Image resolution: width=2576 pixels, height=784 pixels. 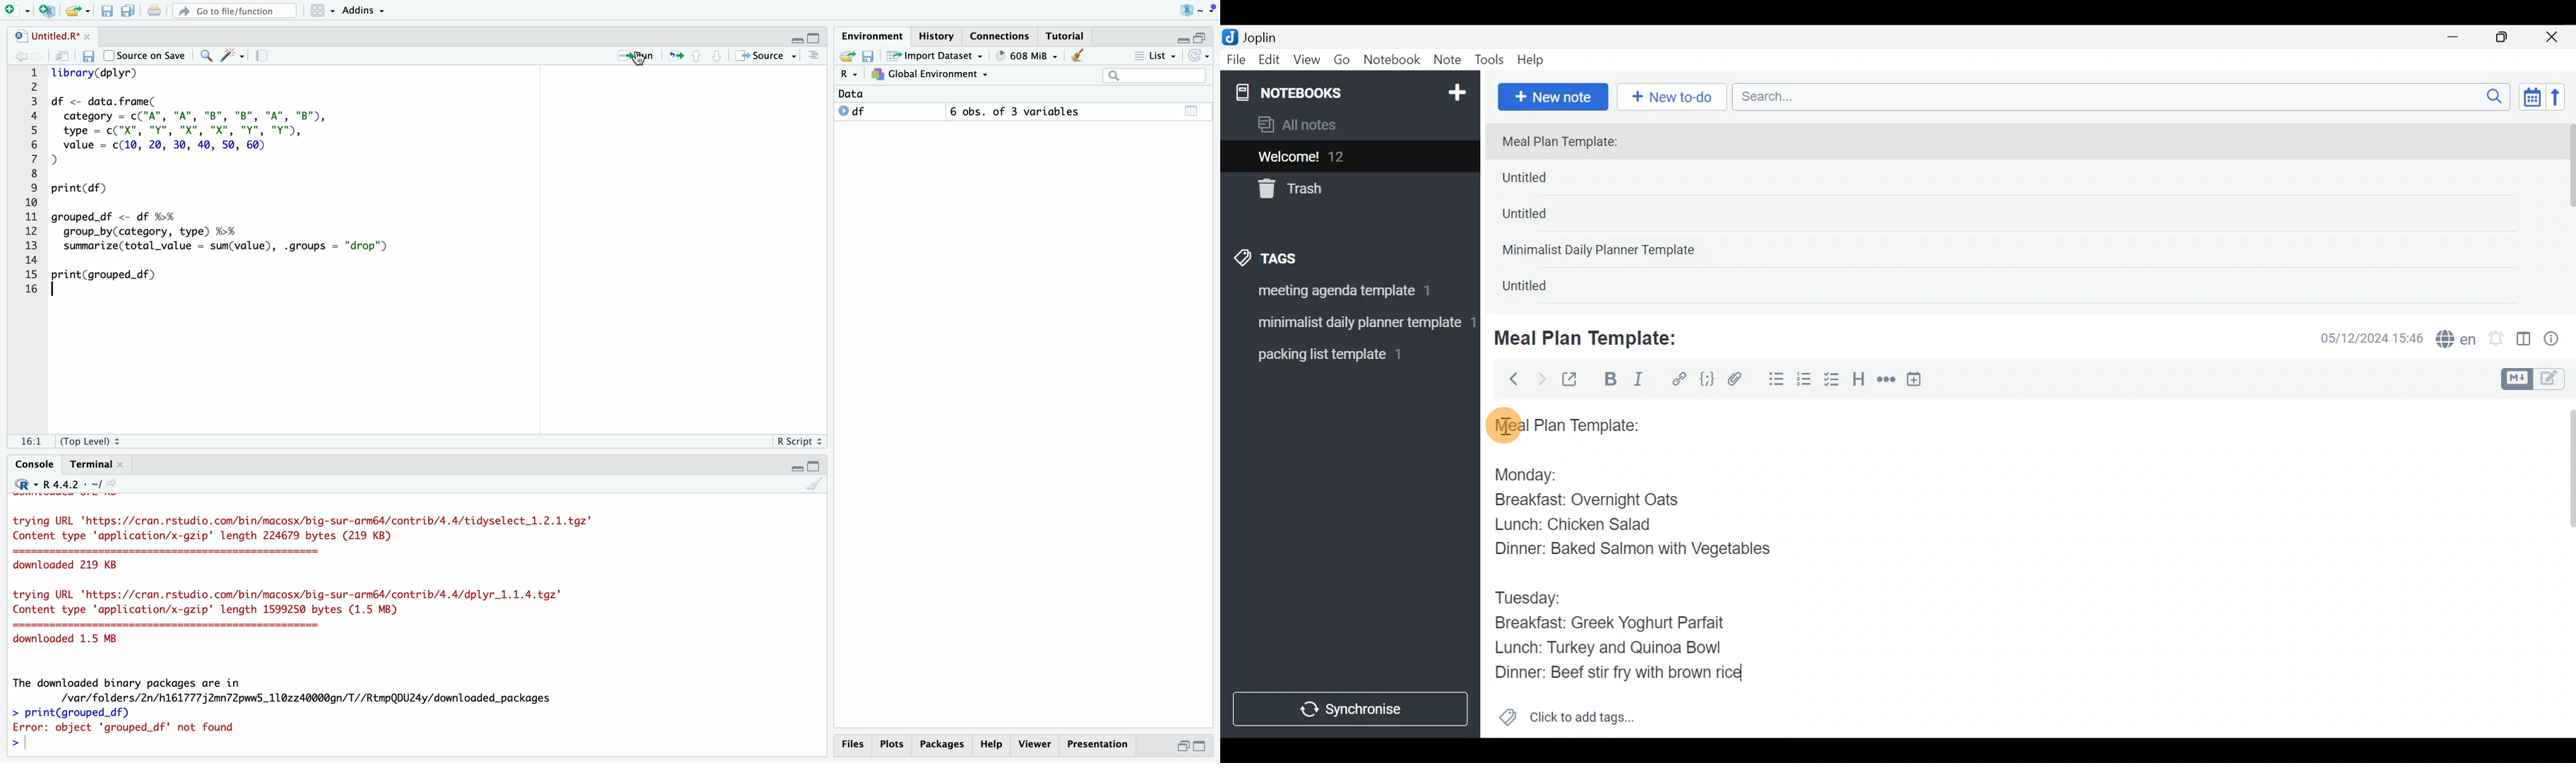 I want to click on Help, so click(x=1536, y=57).